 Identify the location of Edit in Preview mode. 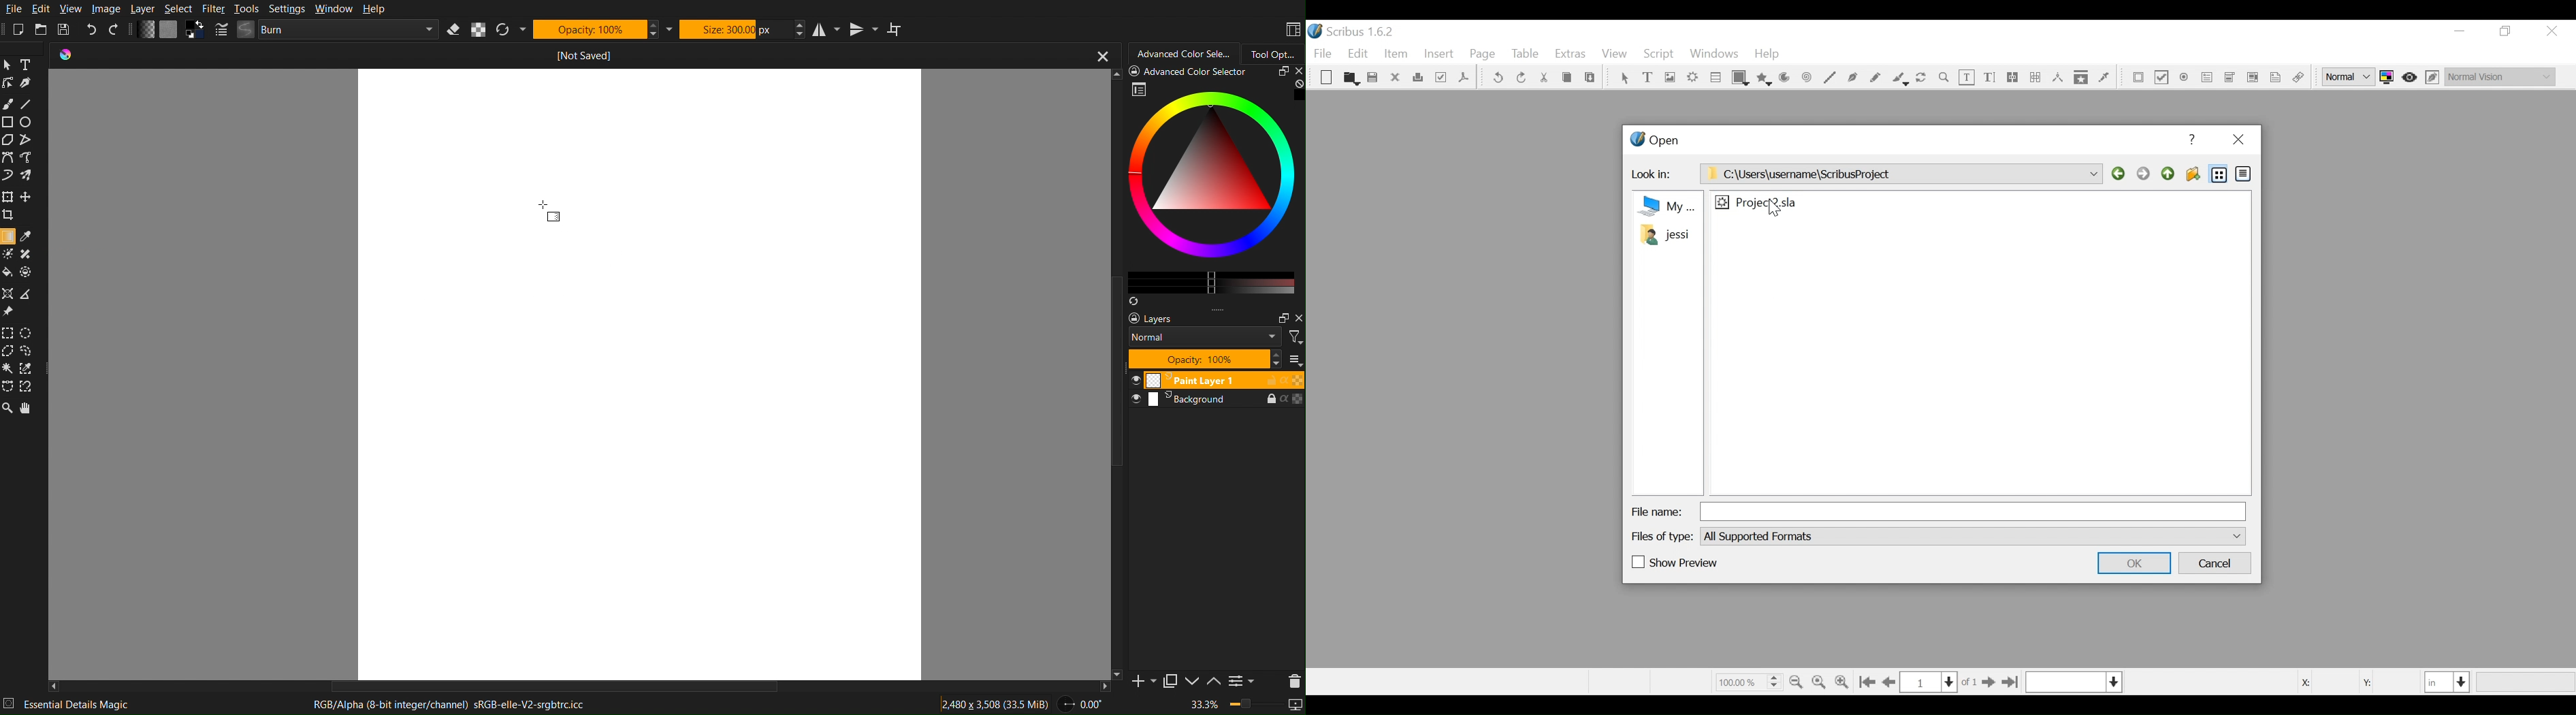
(2434, 77).